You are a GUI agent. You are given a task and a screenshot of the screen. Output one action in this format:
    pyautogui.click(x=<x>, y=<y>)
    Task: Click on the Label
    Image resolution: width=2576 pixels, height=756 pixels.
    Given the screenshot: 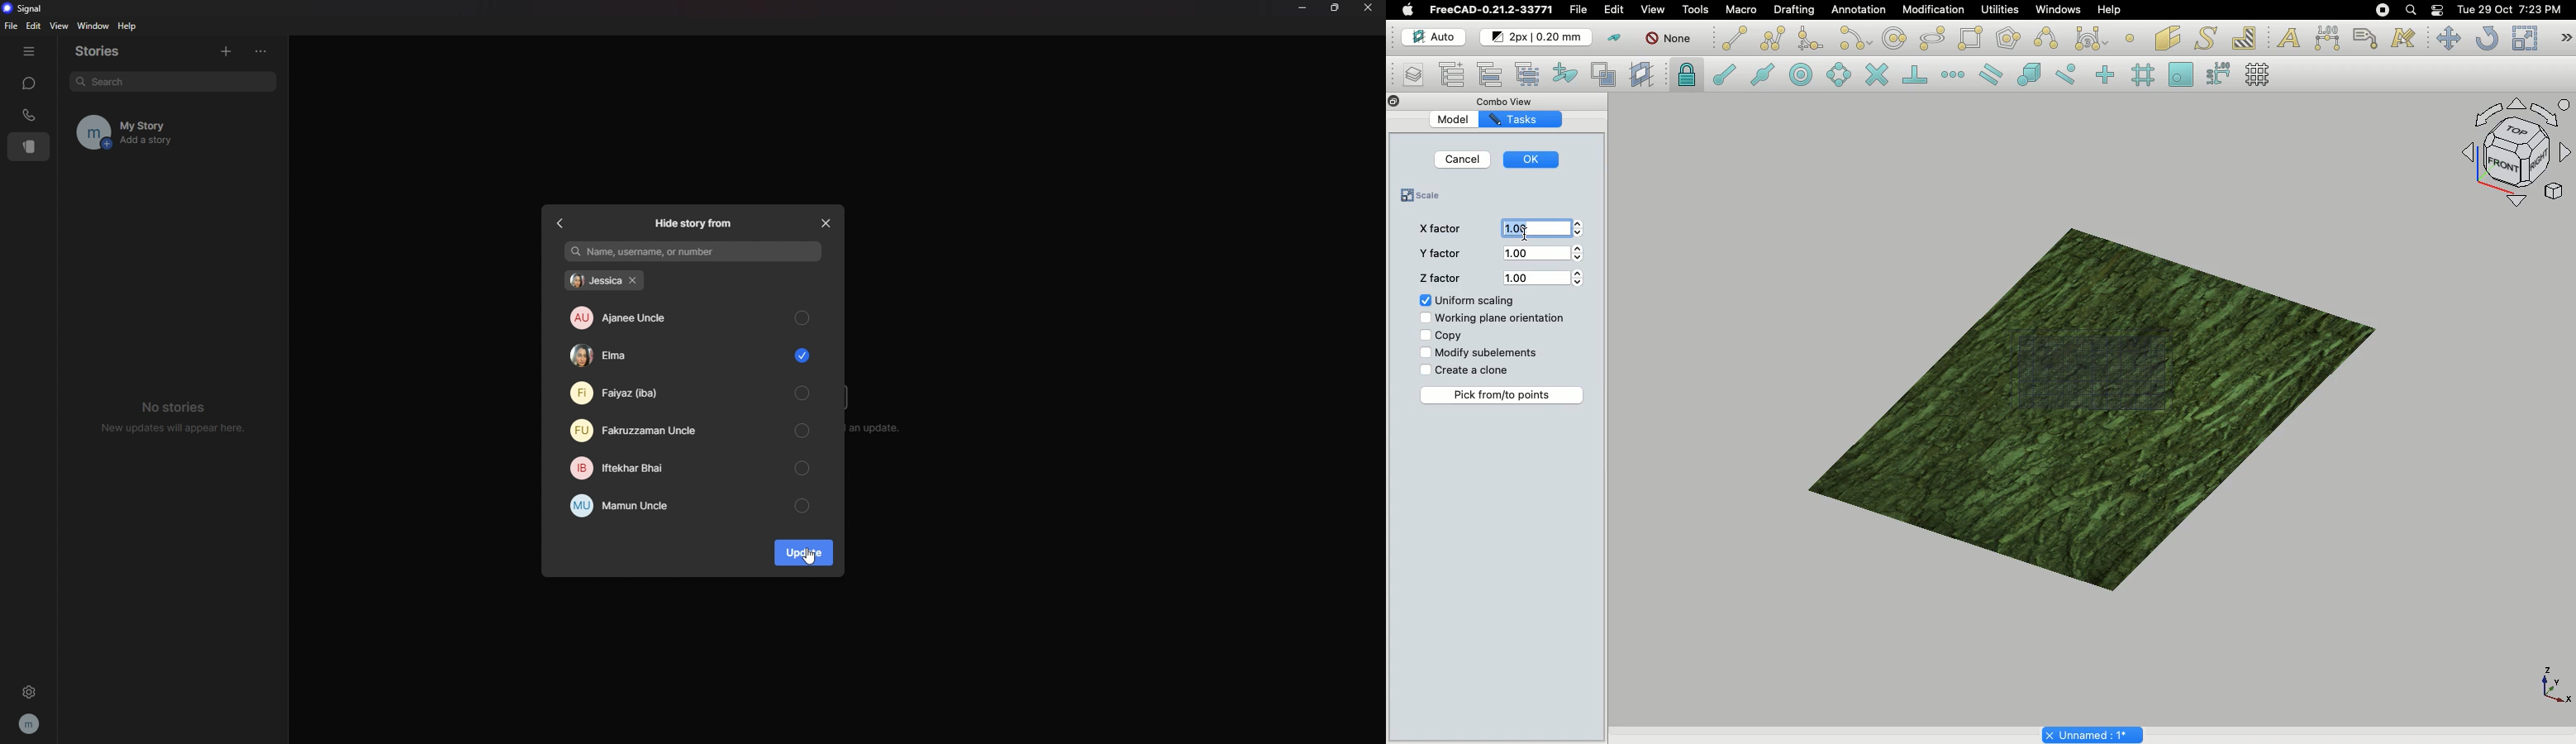 What is the action you would take?
    pyautogui.click(x=2366, y=36)
    